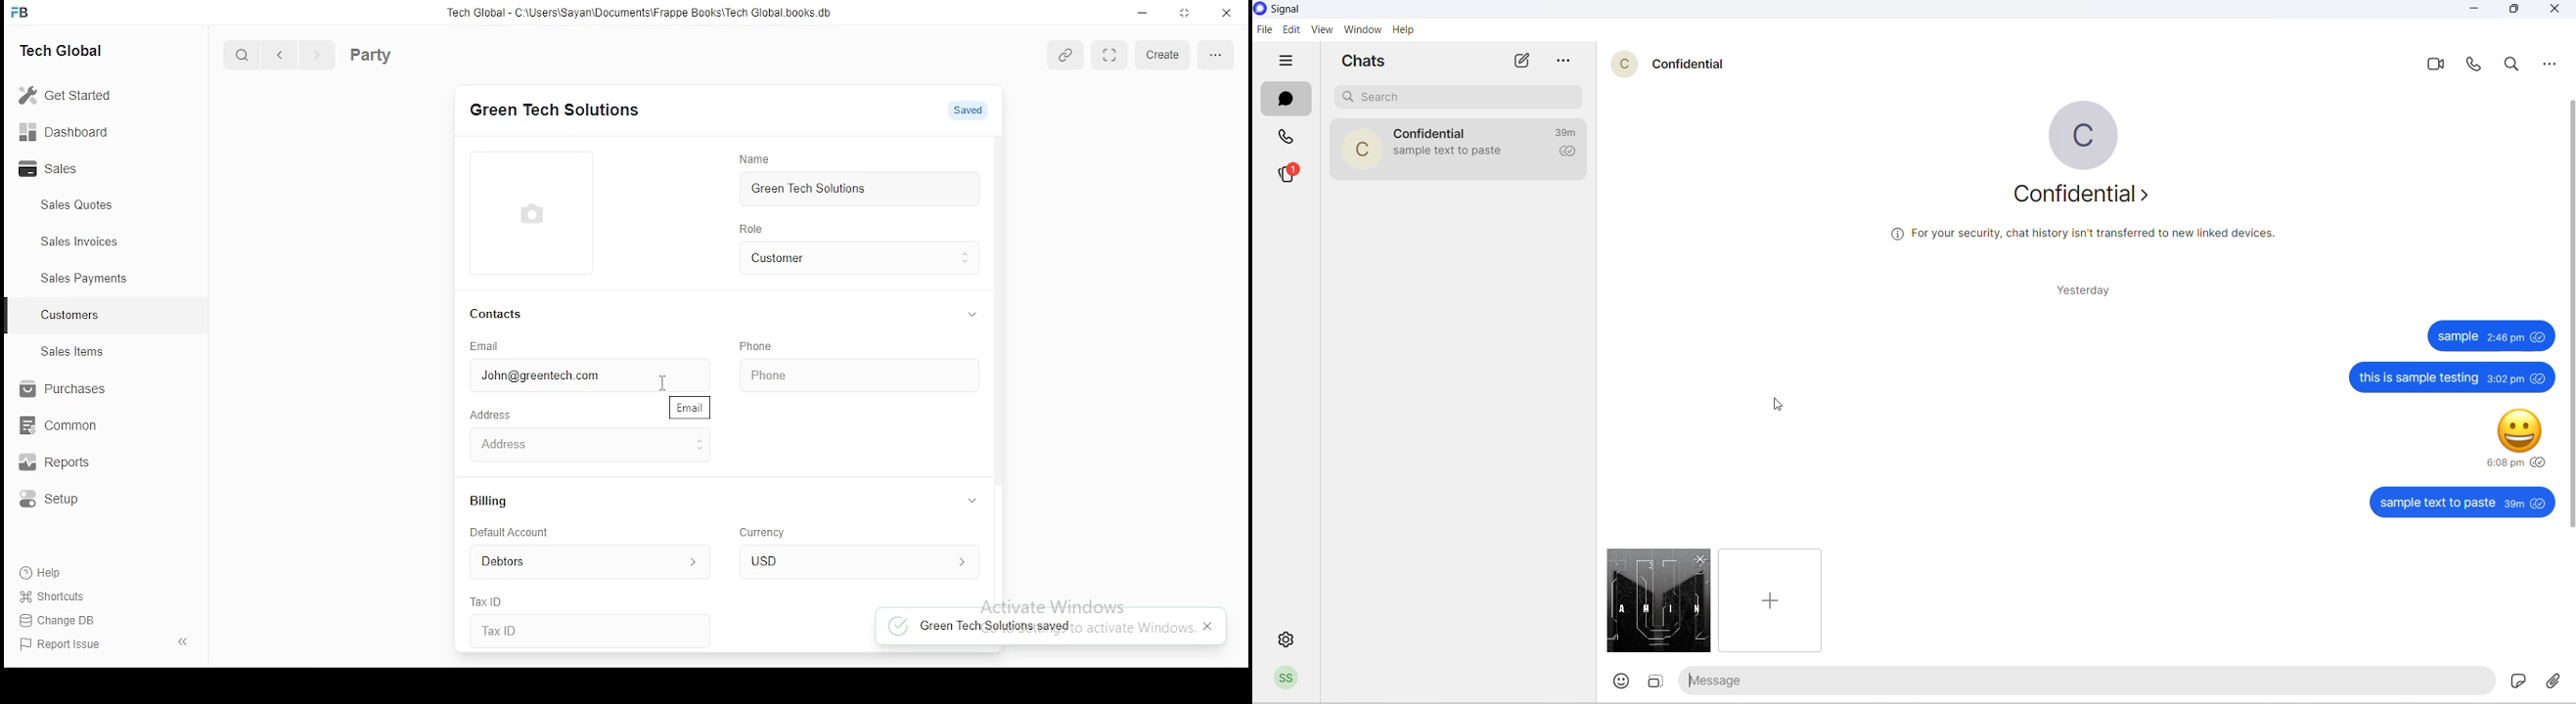 This screenshot has height=728, width=2576. I want to click on sales invoices, so click(78, 242).